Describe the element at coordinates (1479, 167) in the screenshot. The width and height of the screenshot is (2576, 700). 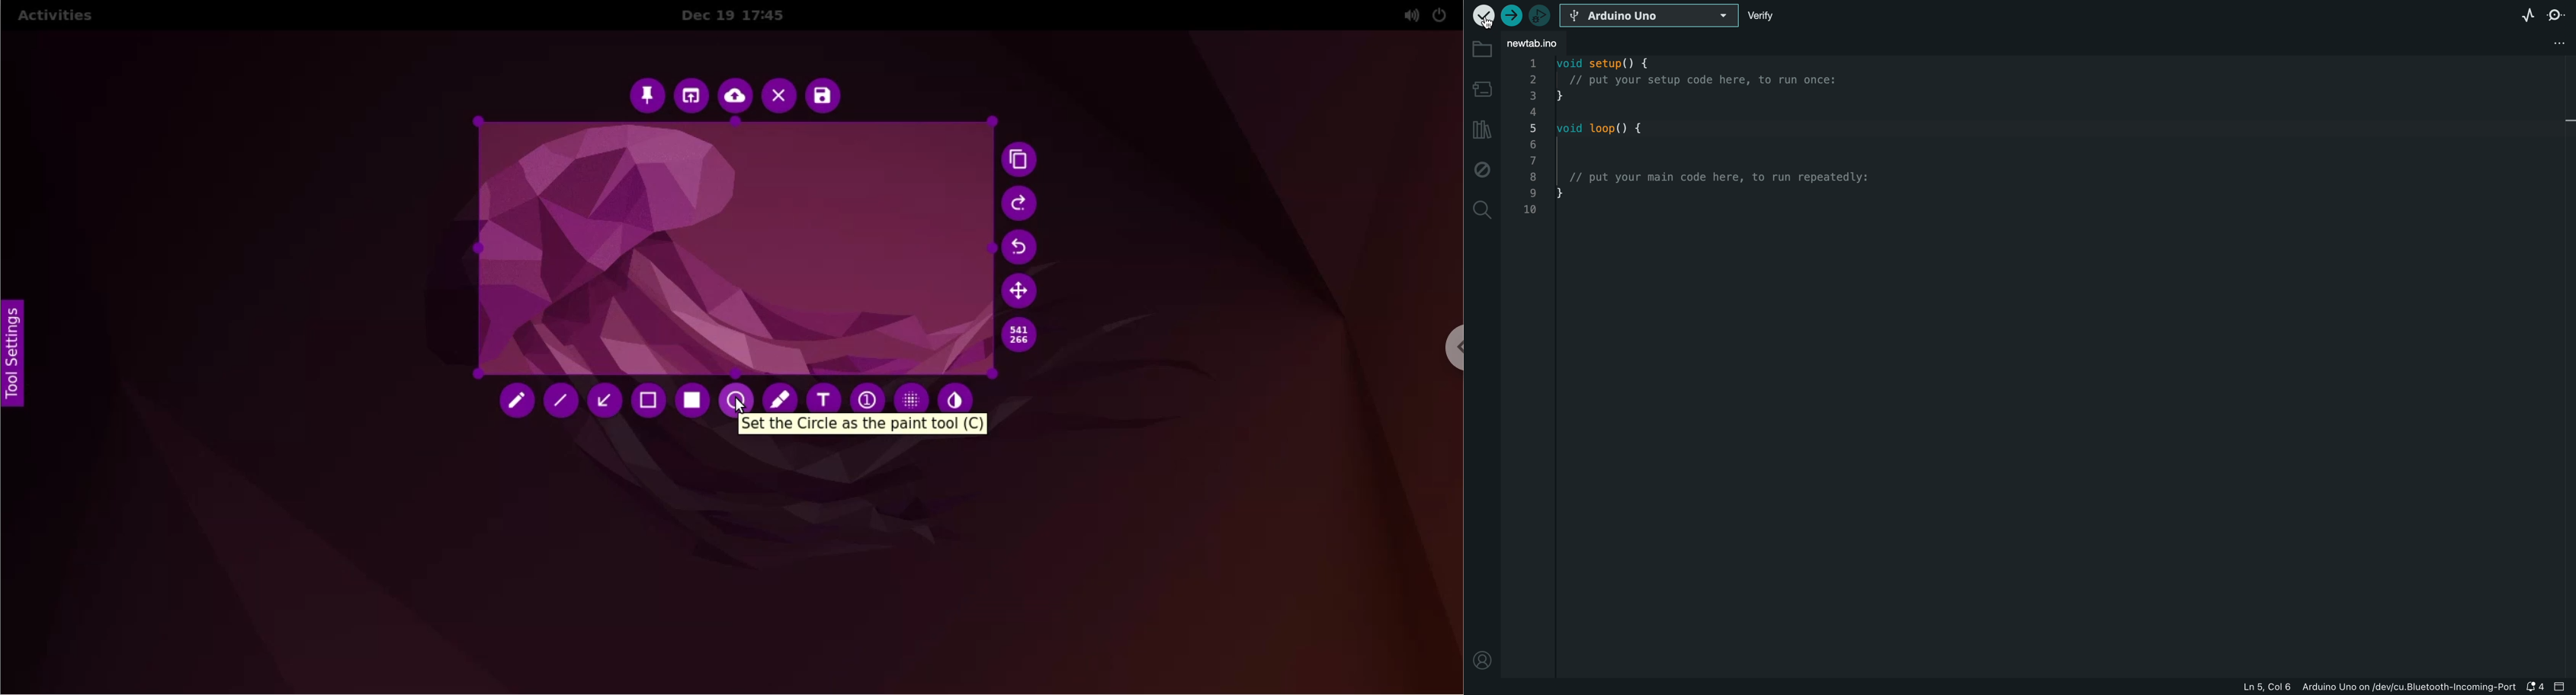
I see `debug` at that location.